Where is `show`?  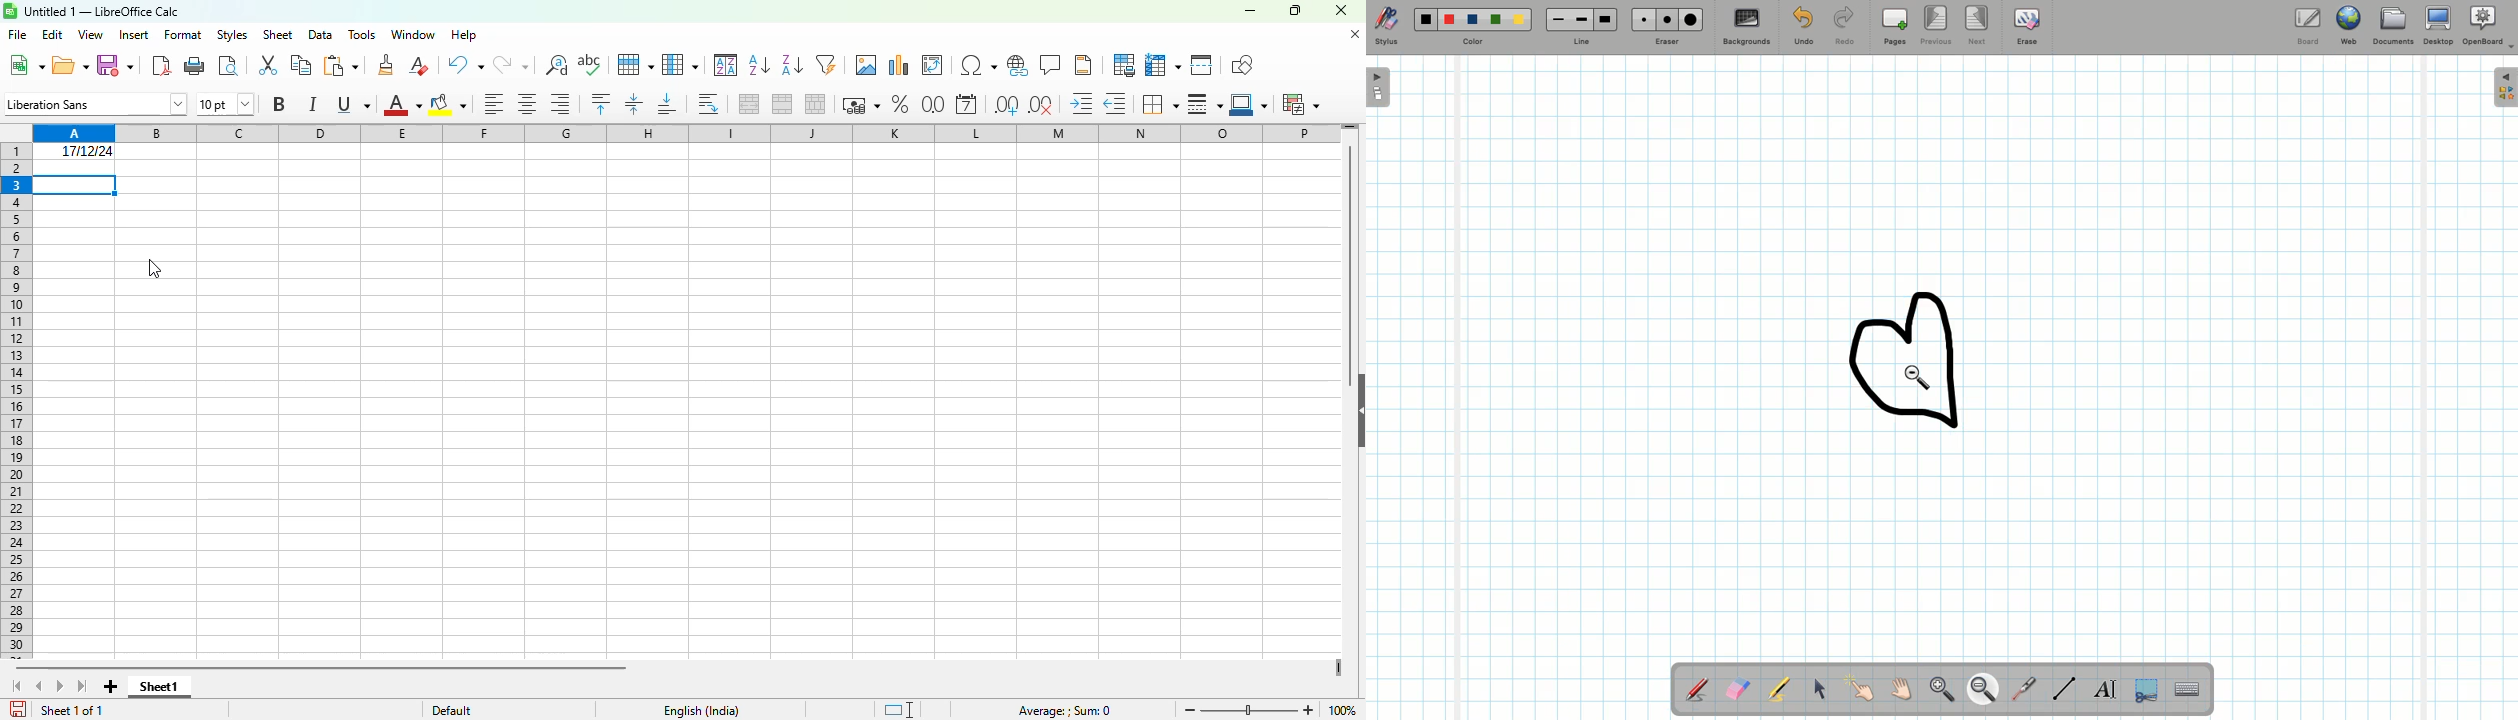
show is located at coordinates (1357, 410).